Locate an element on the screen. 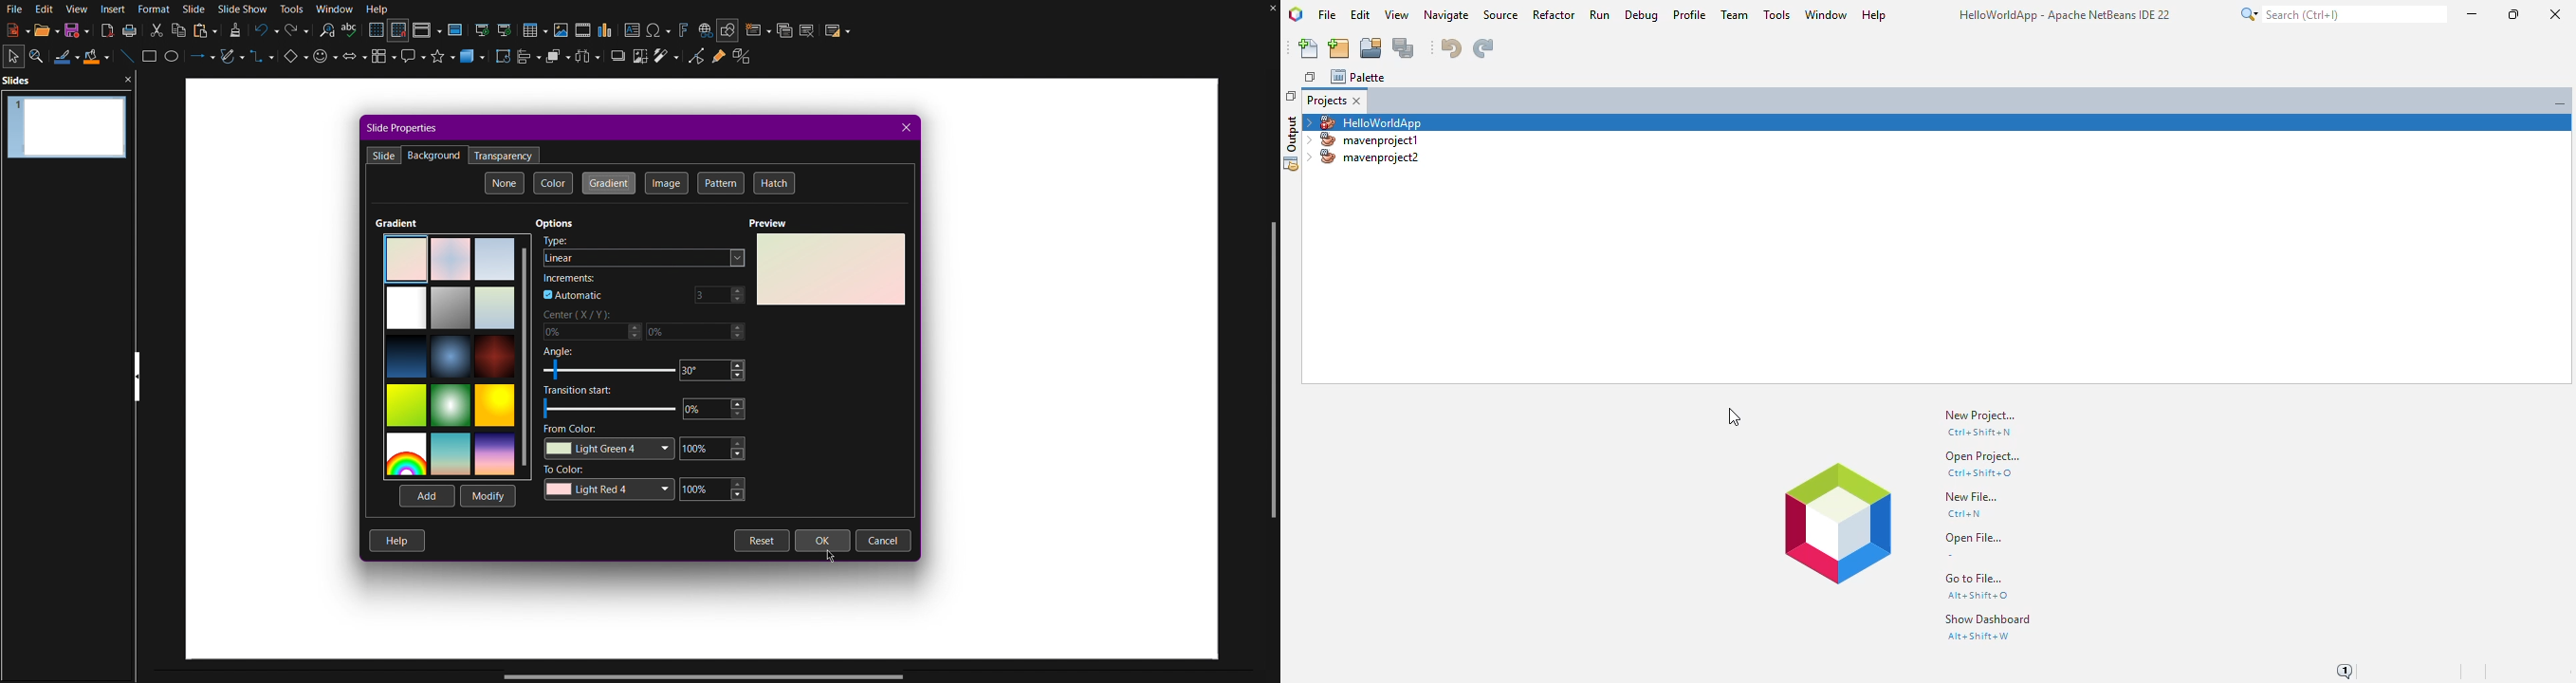 The width and height of the screenshot is (2576, 700). Start from current slide is located at coordinates (509, 29).